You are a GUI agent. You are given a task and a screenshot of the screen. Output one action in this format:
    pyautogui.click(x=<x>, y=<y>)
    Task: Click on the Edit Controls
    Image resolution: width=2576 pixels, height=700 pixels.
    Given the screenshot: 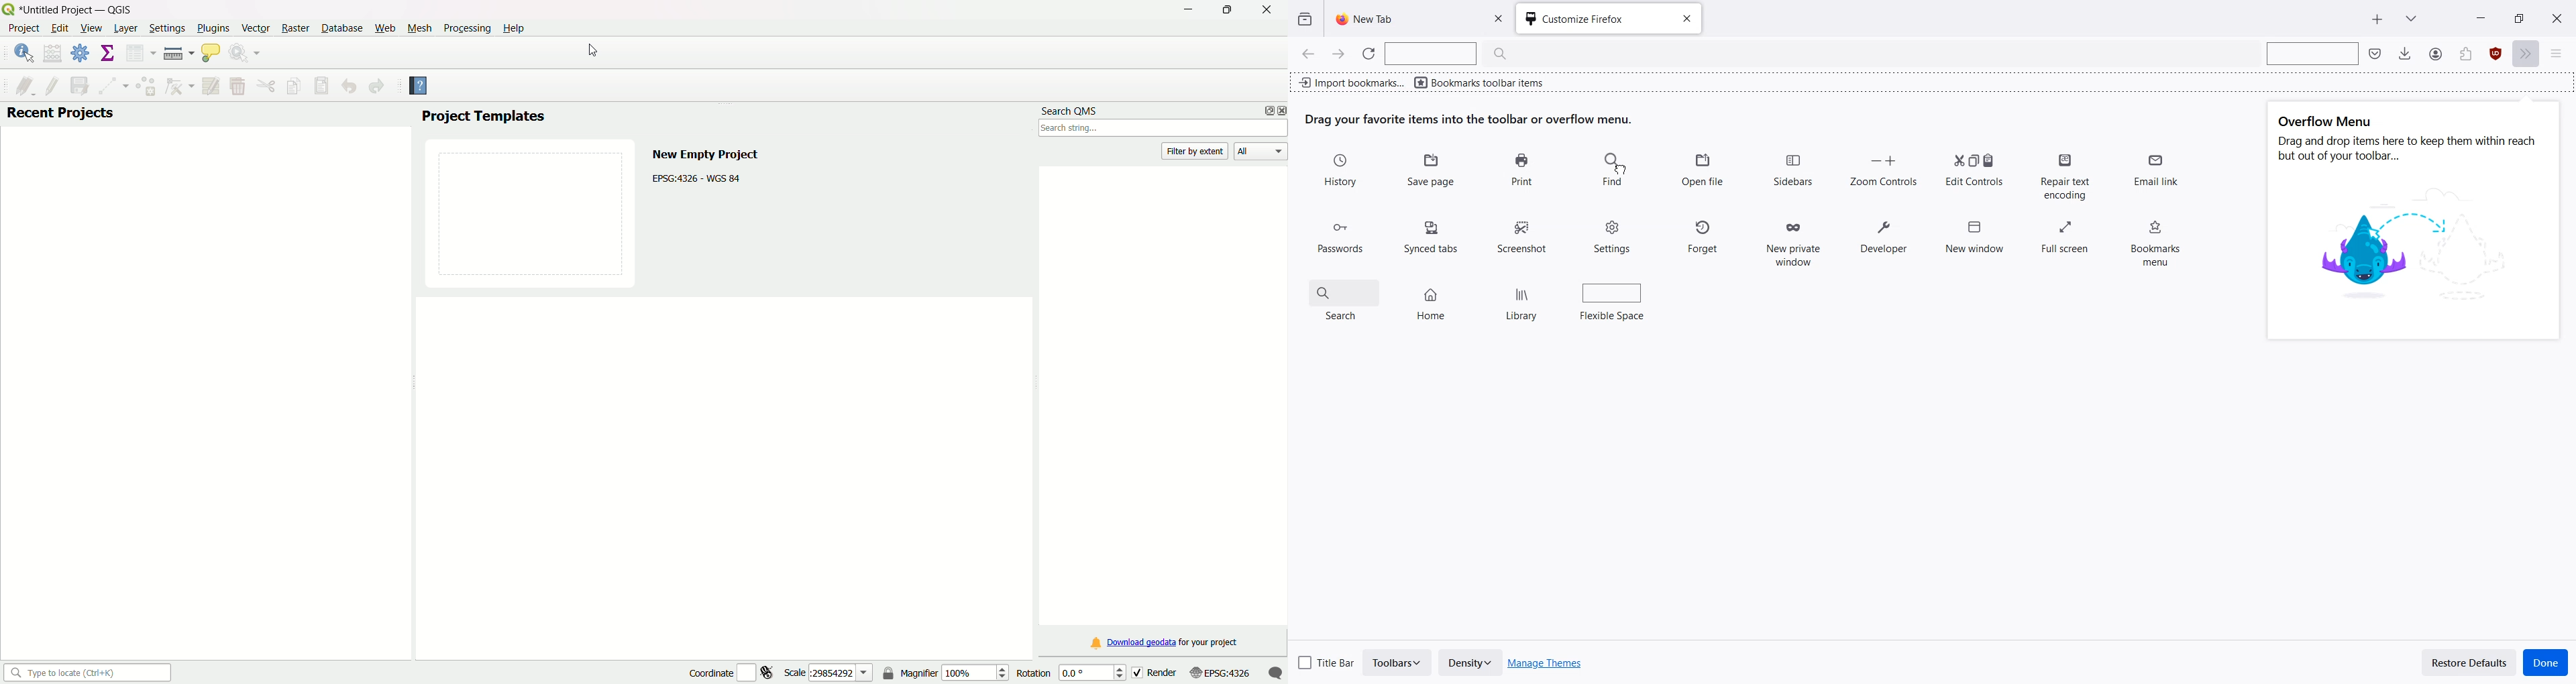 What is the action you would take?
    pyautogui.click(x=1974, y=168)
    